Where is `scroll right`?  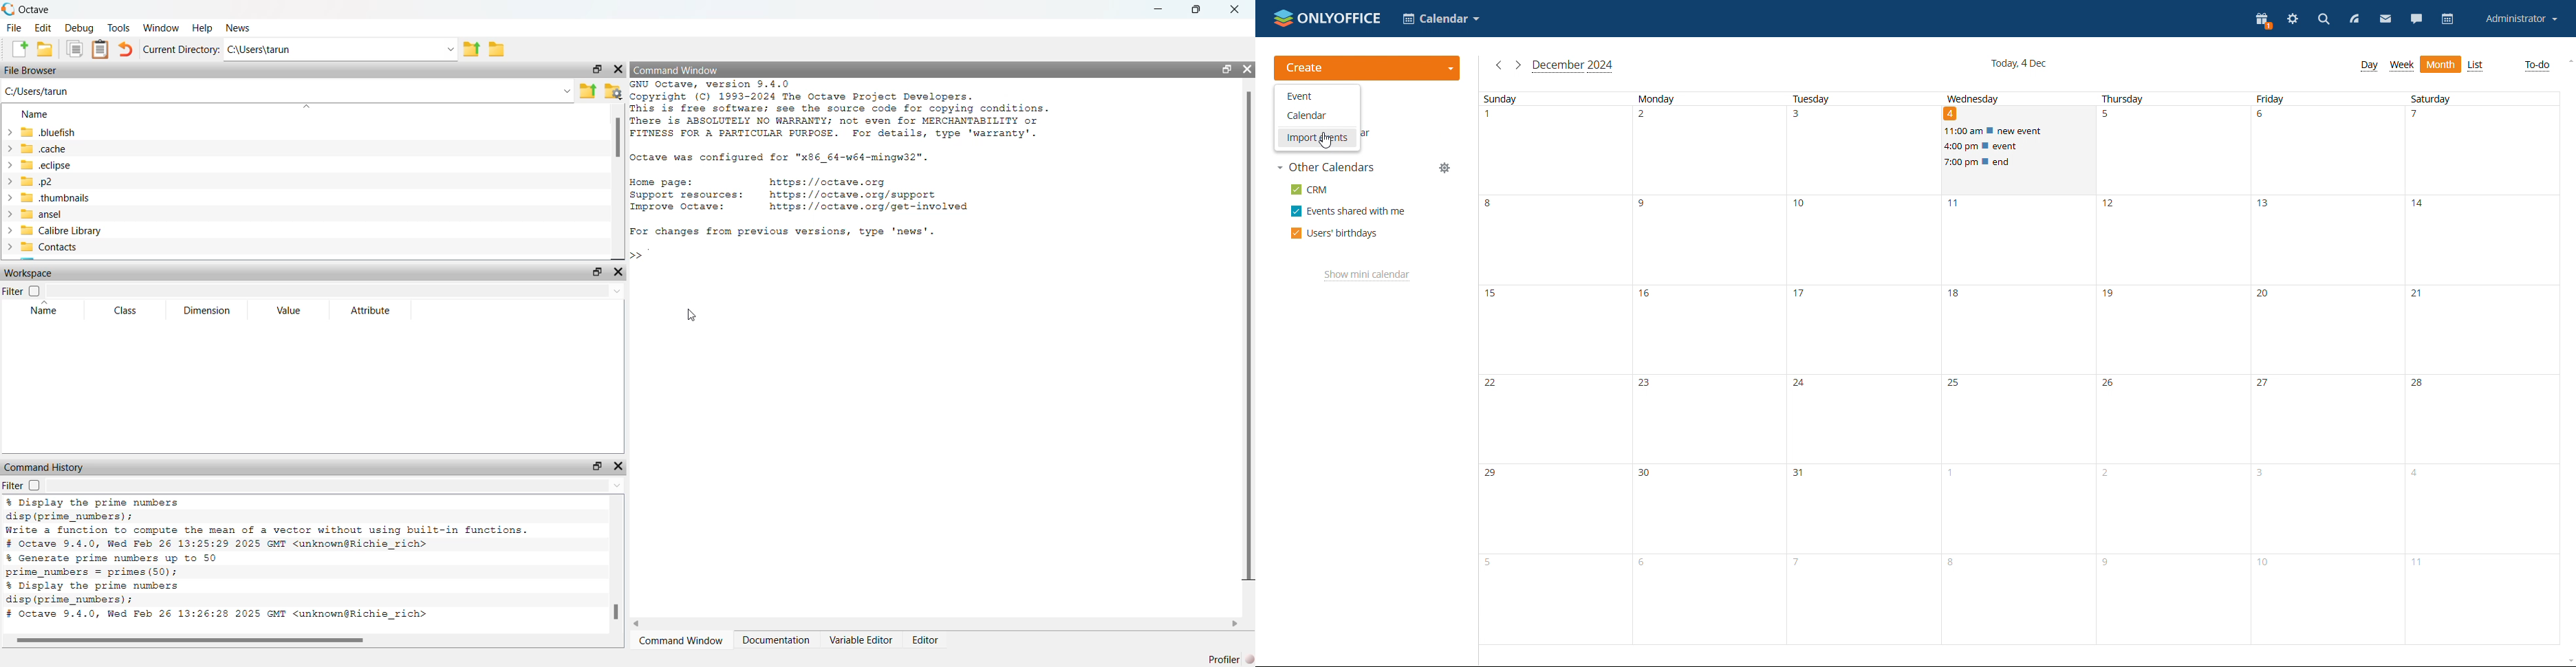
scroll right is located at coordinates (1236, 624).